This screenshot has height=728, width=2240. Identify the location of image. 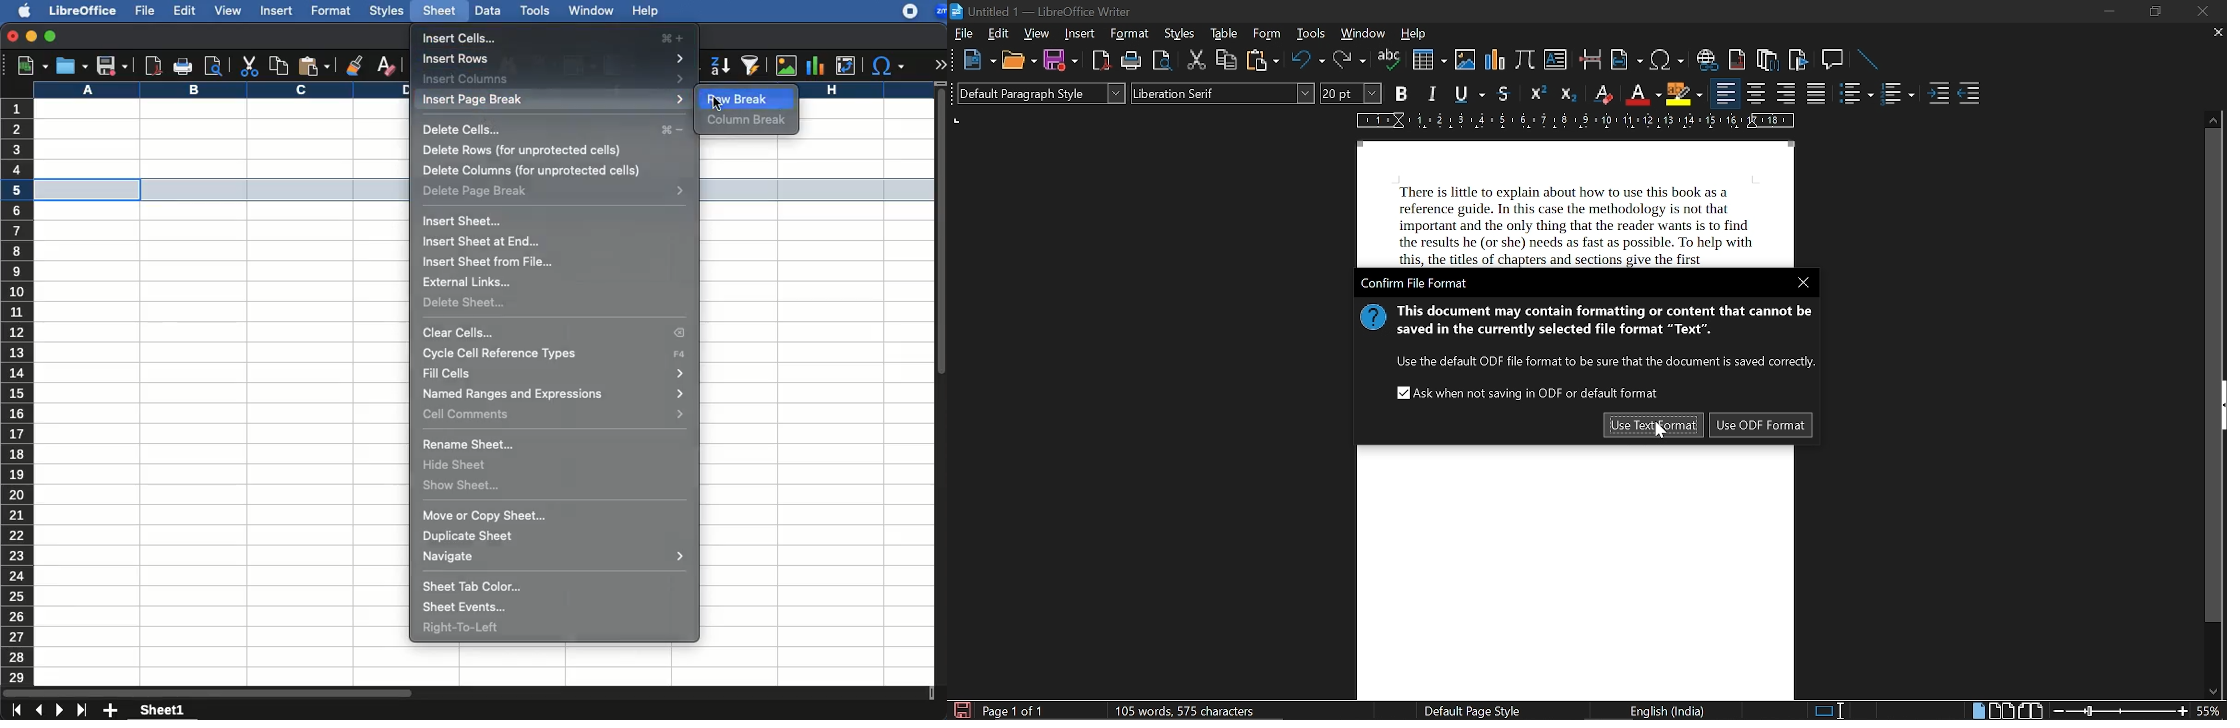
(786, 66).